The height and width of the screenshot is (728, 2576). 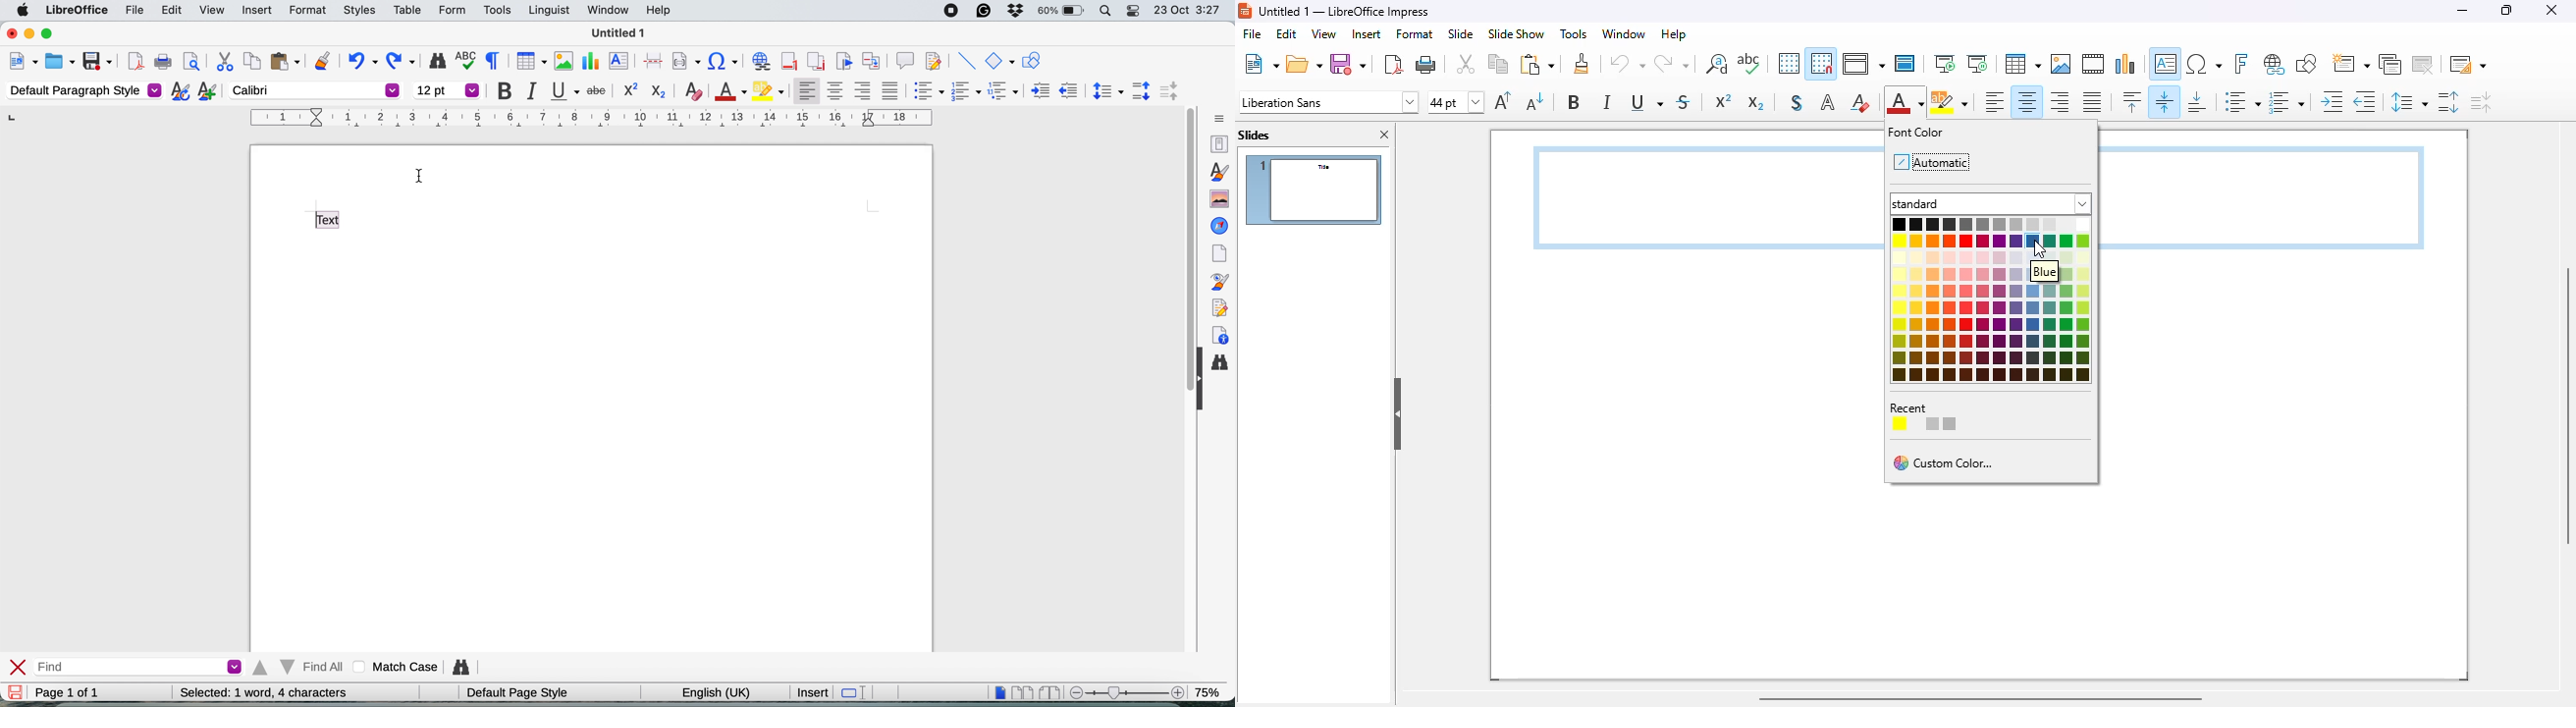 I want to click on insert image, so click(x=2061, y=64).